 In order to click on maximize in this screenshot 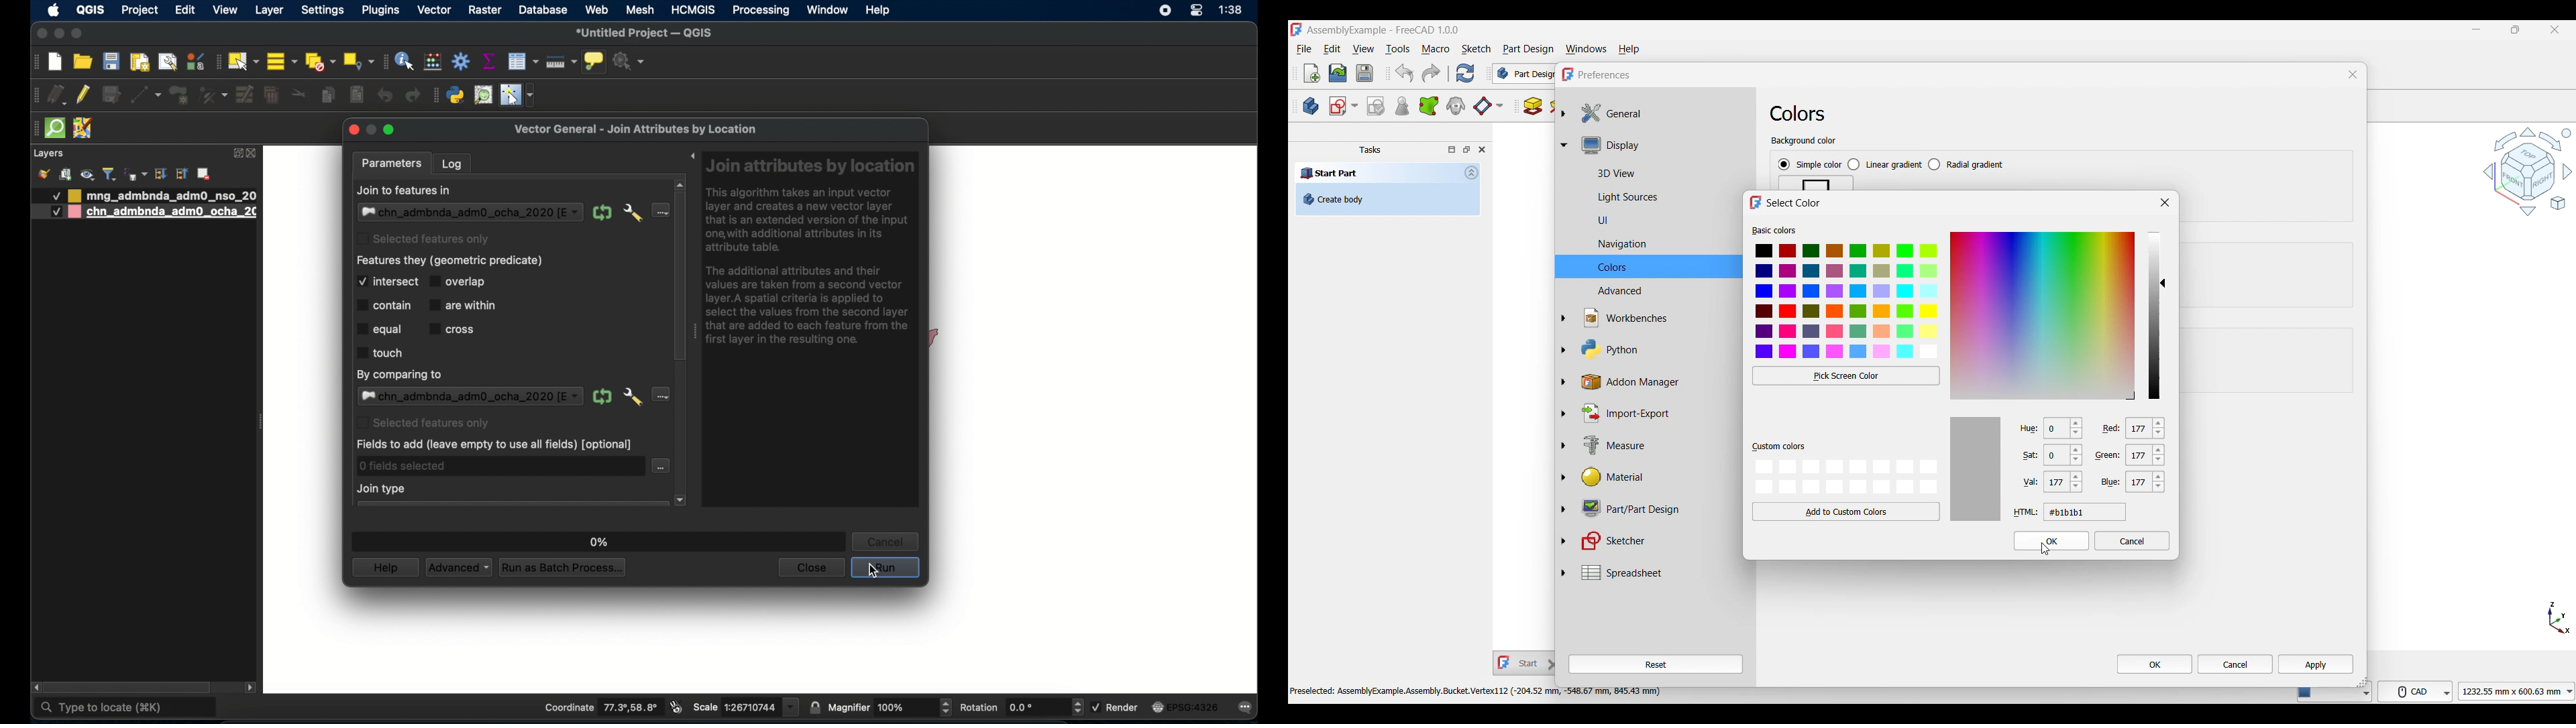, I will do `click(391, 131)`.